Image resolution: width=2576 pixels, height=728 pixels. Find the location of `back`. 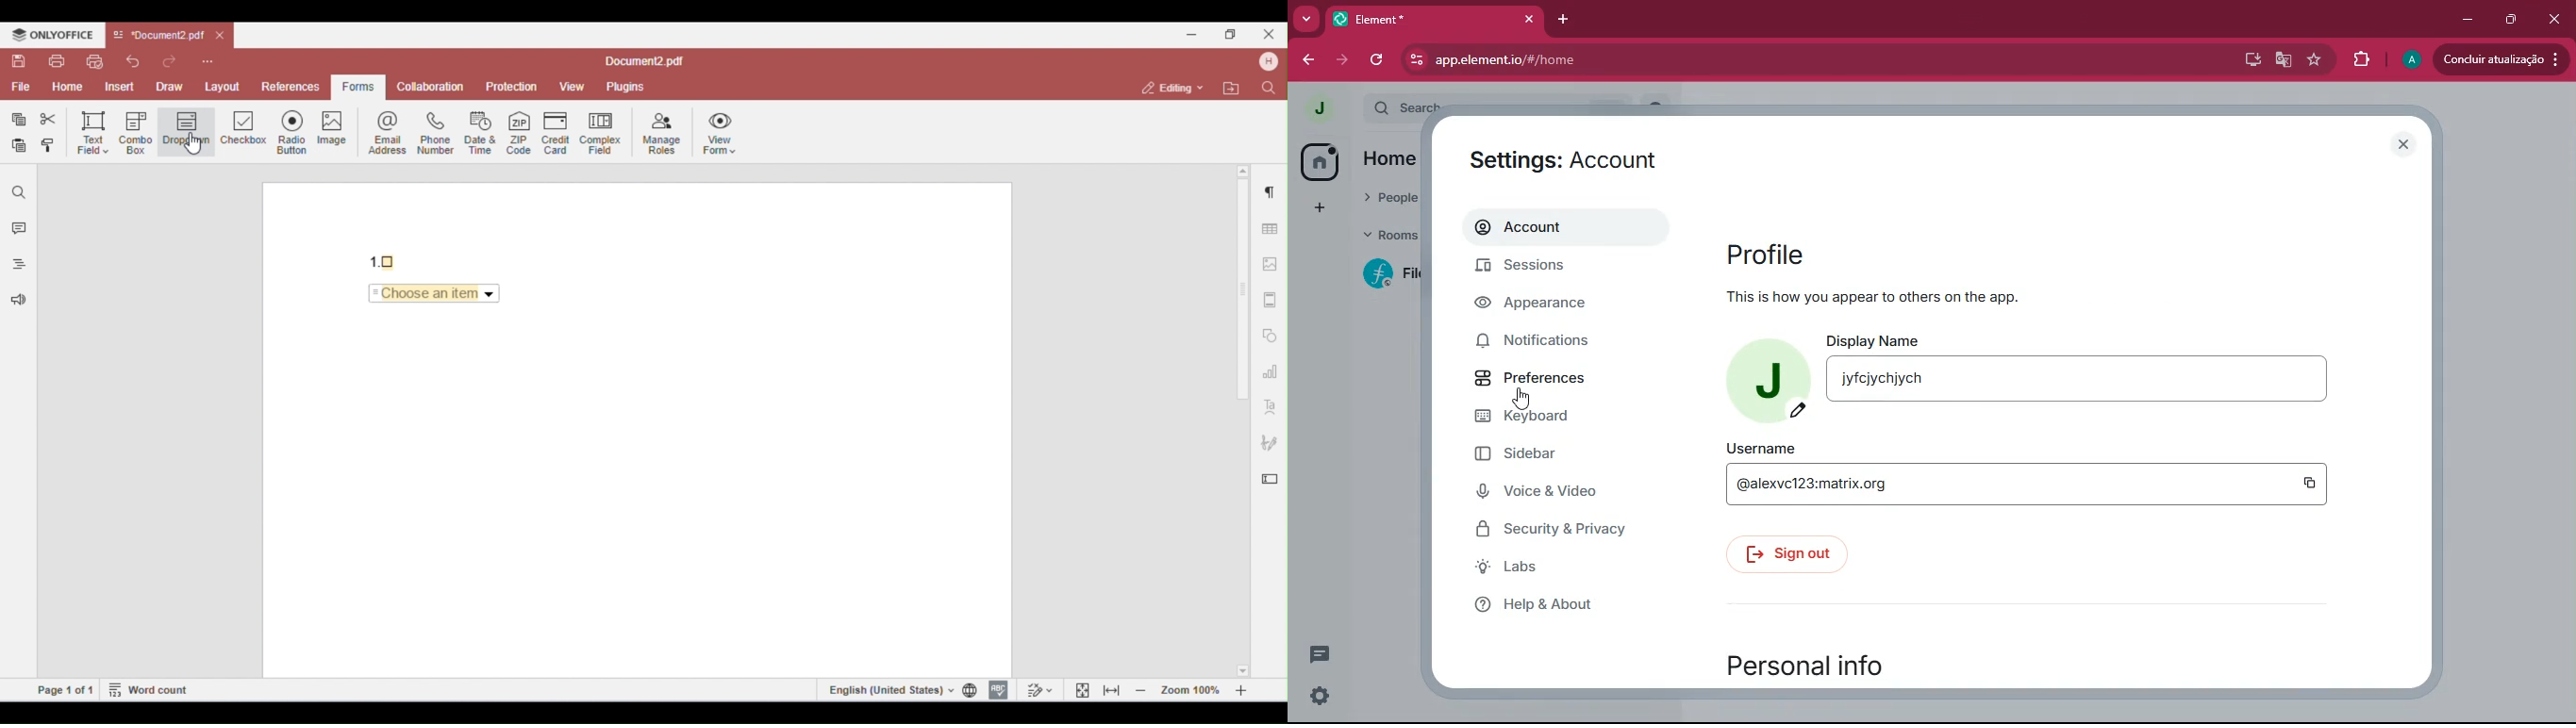

back is located at coordinates (1308, 61).